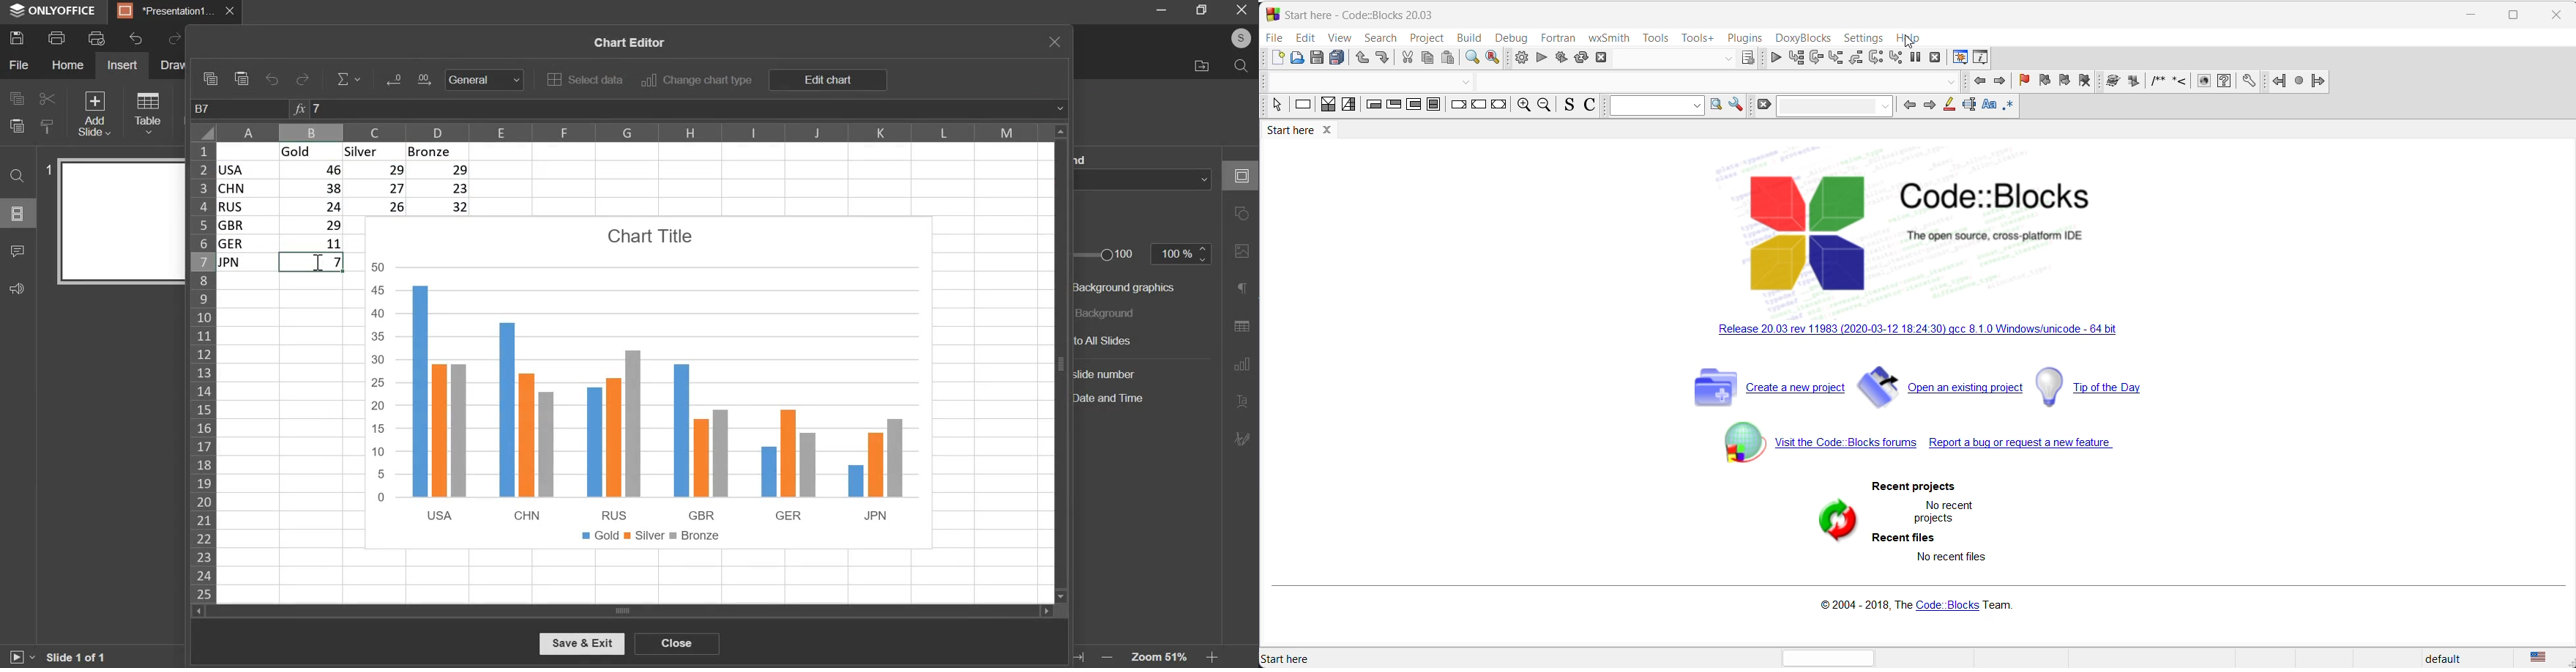  What do you see at coordinates (585, 79) in the screenshot?
I see `select data` at bounding box center [585, 79].